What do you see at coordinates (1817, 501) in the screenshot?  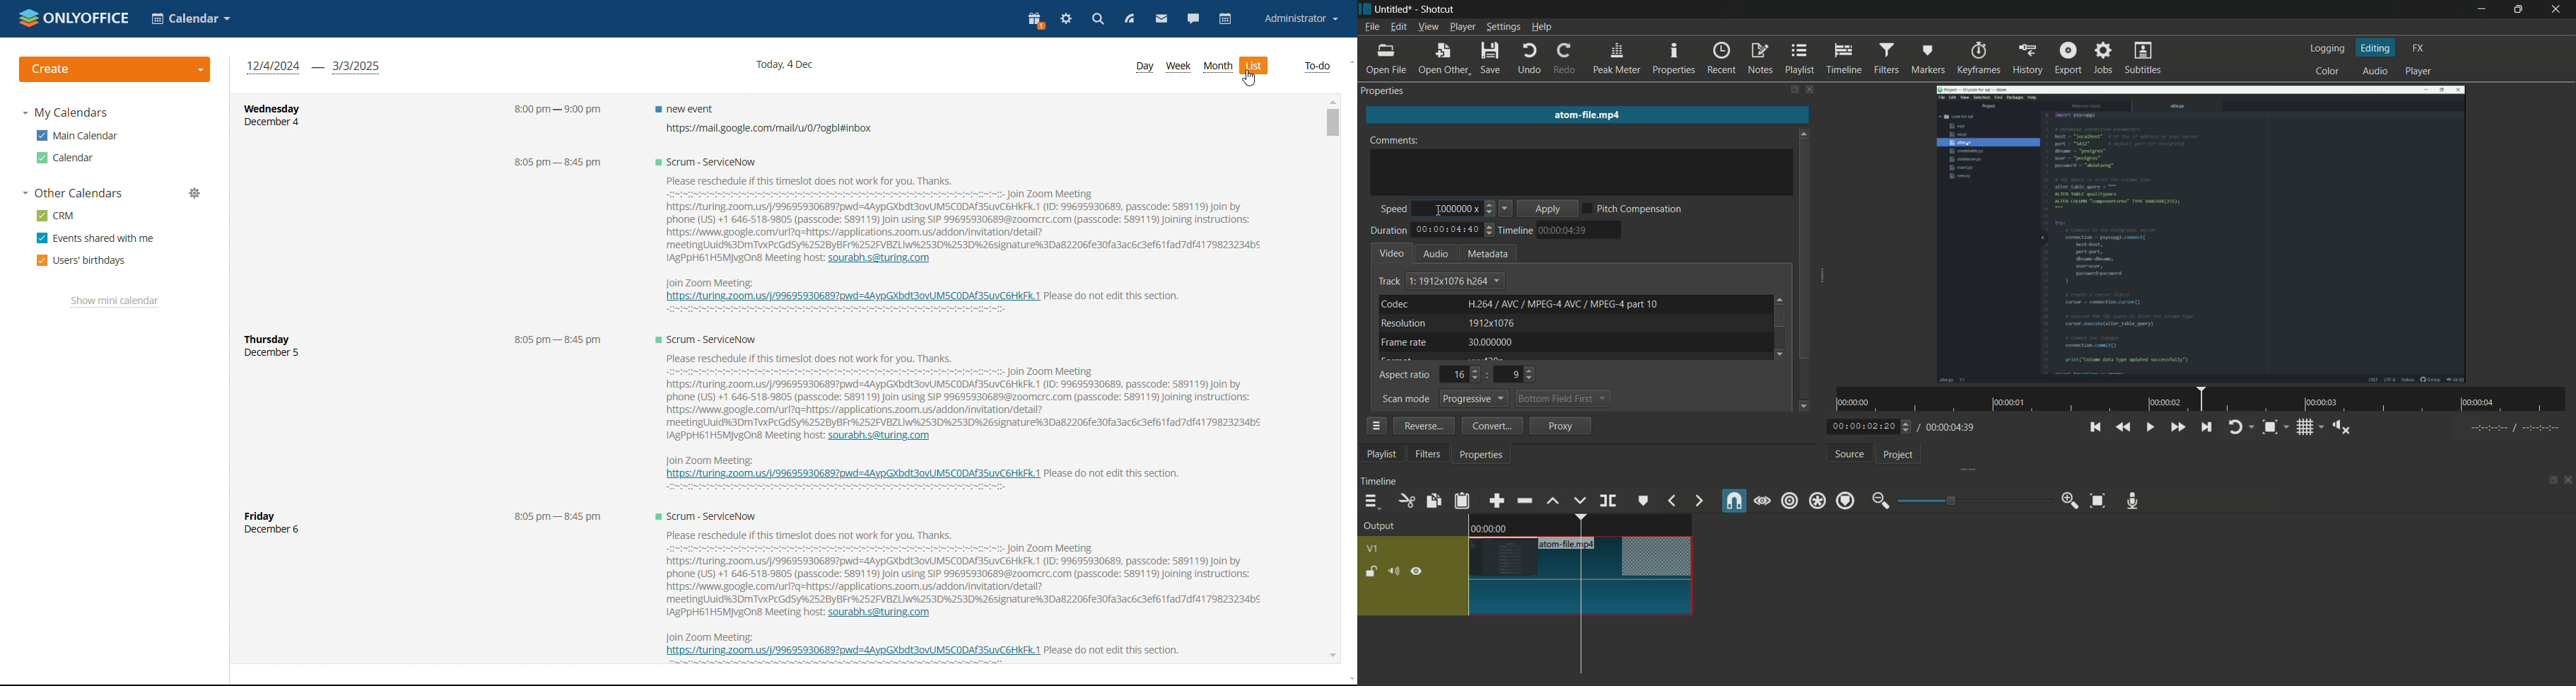 I see `ripple all tracks` at bounding box center [1817, 501].